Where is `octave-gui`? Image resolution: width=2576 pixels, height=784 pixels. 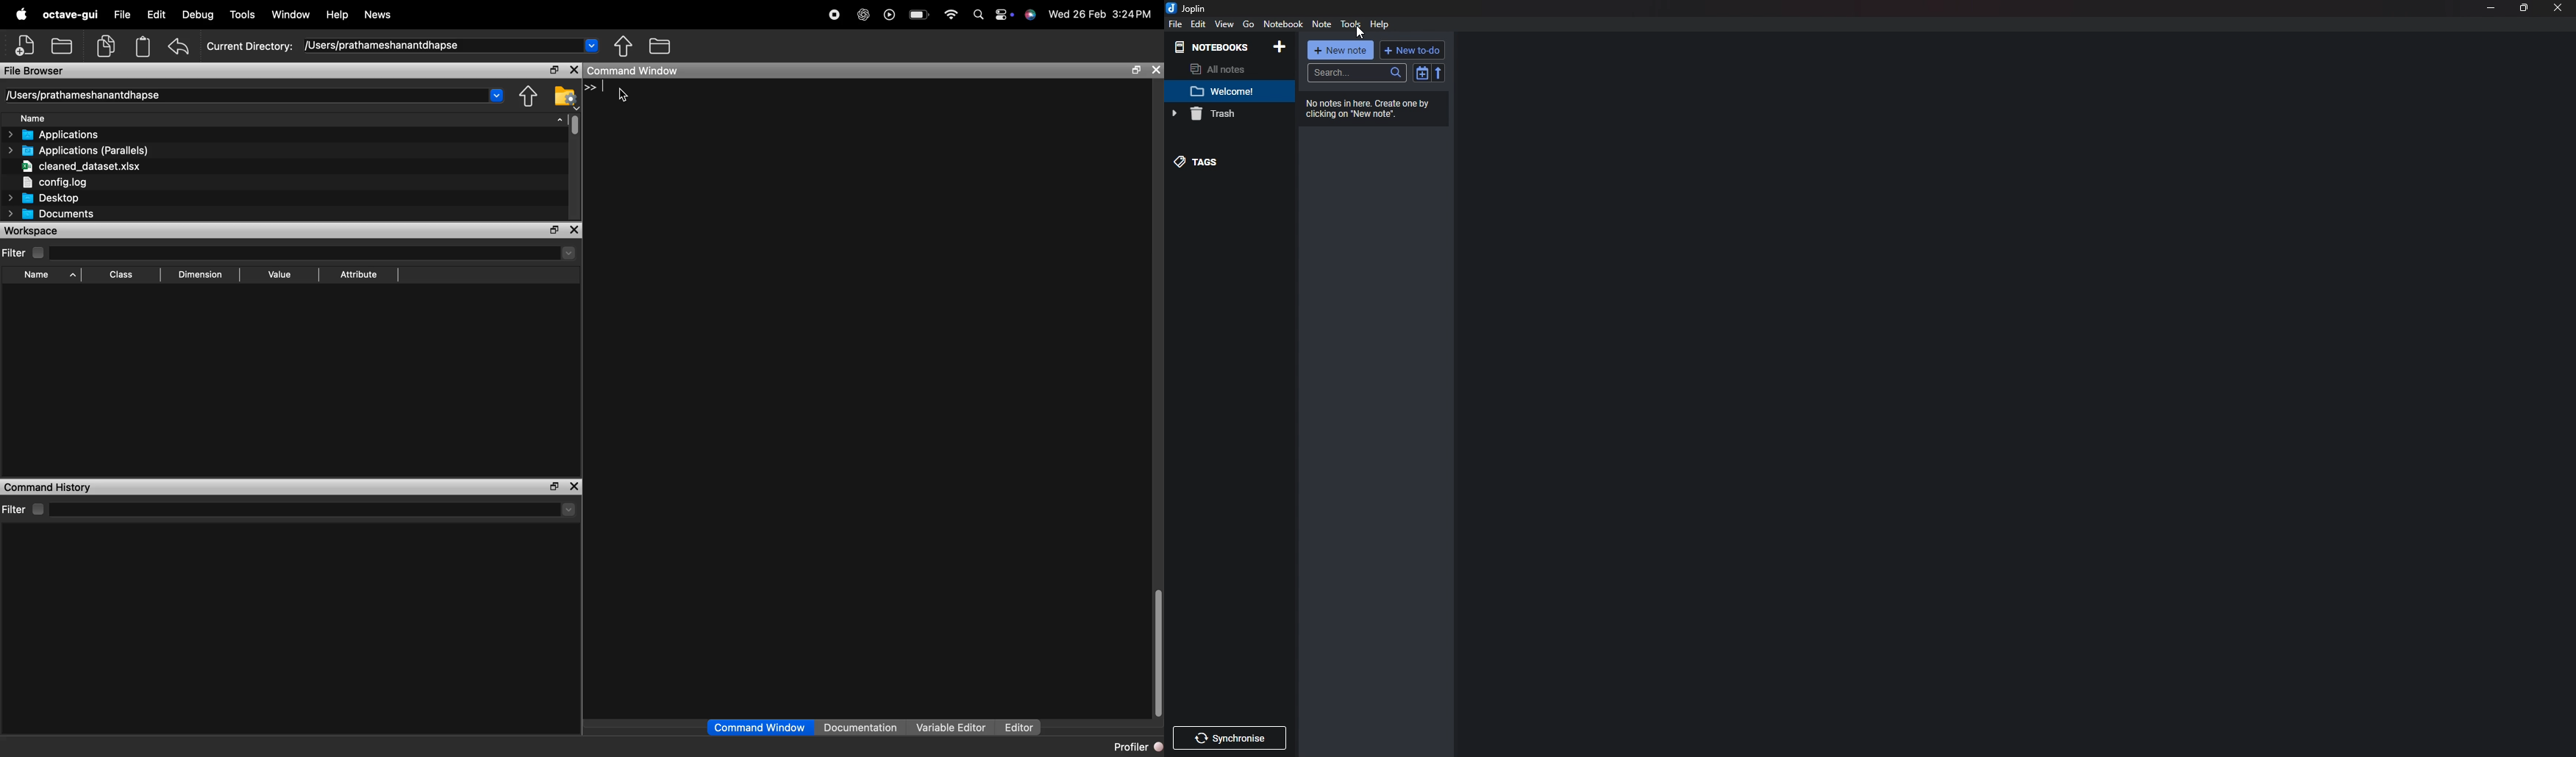 octave-gui is located at coordinates (68, 15).